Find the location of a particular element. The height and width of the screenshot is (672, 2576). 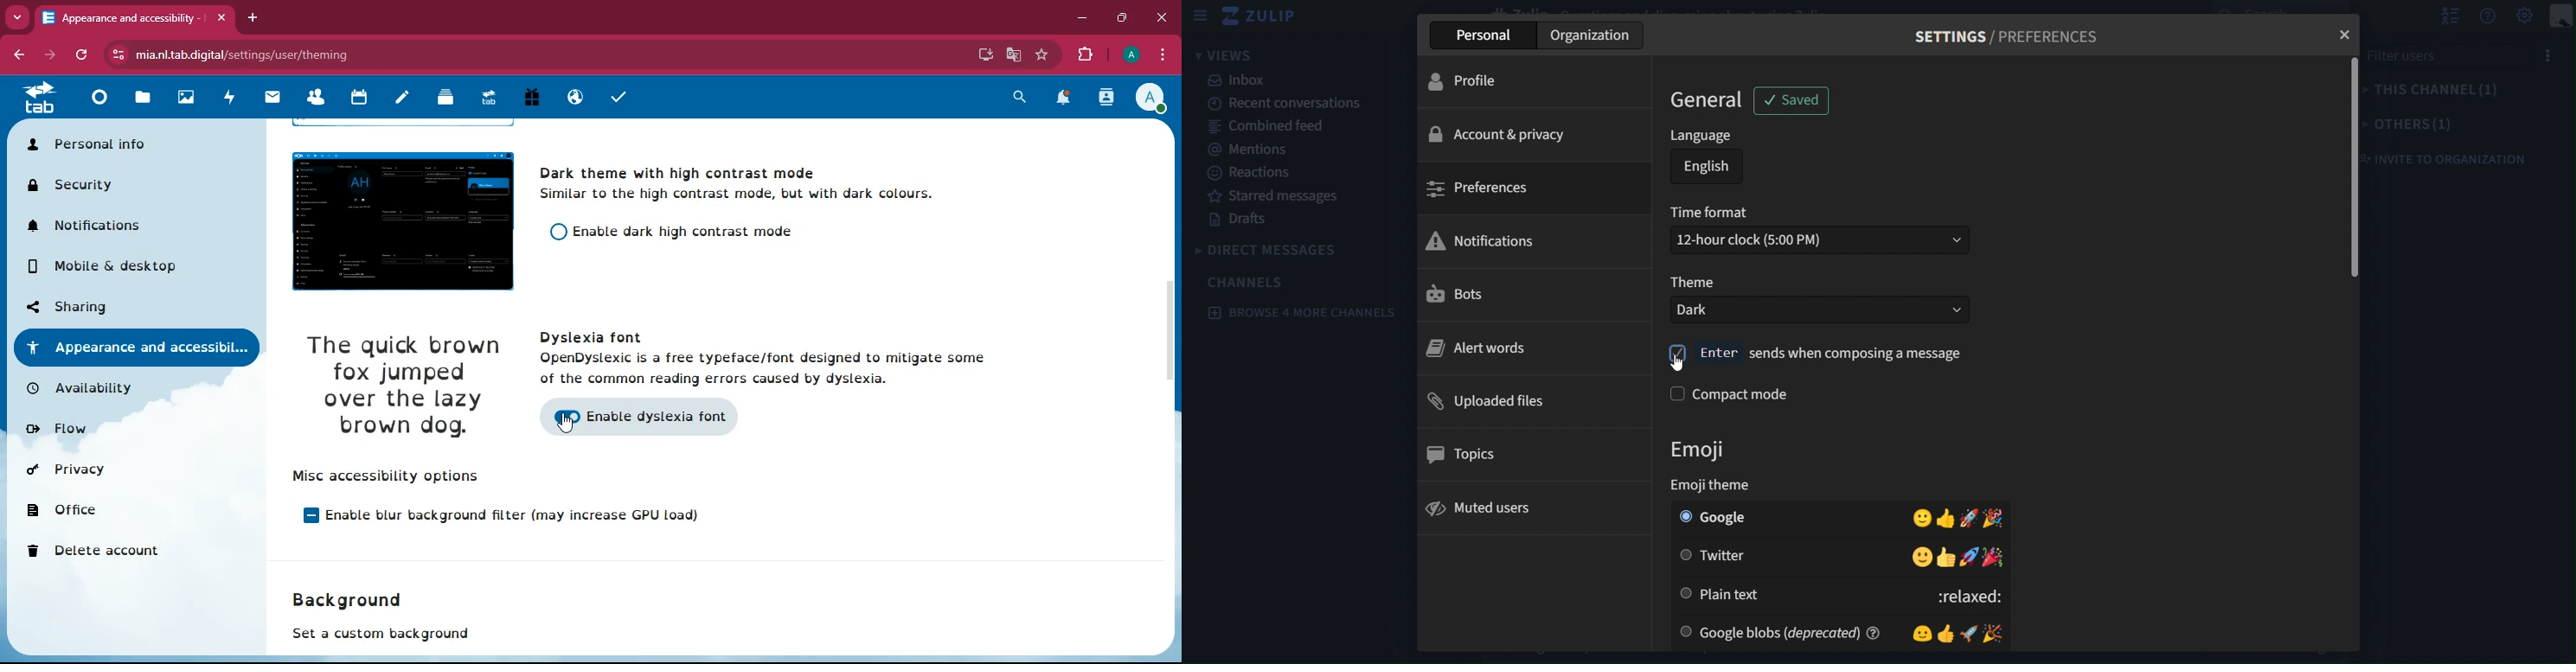

Checkbox is located at coordinates (1687, 593).